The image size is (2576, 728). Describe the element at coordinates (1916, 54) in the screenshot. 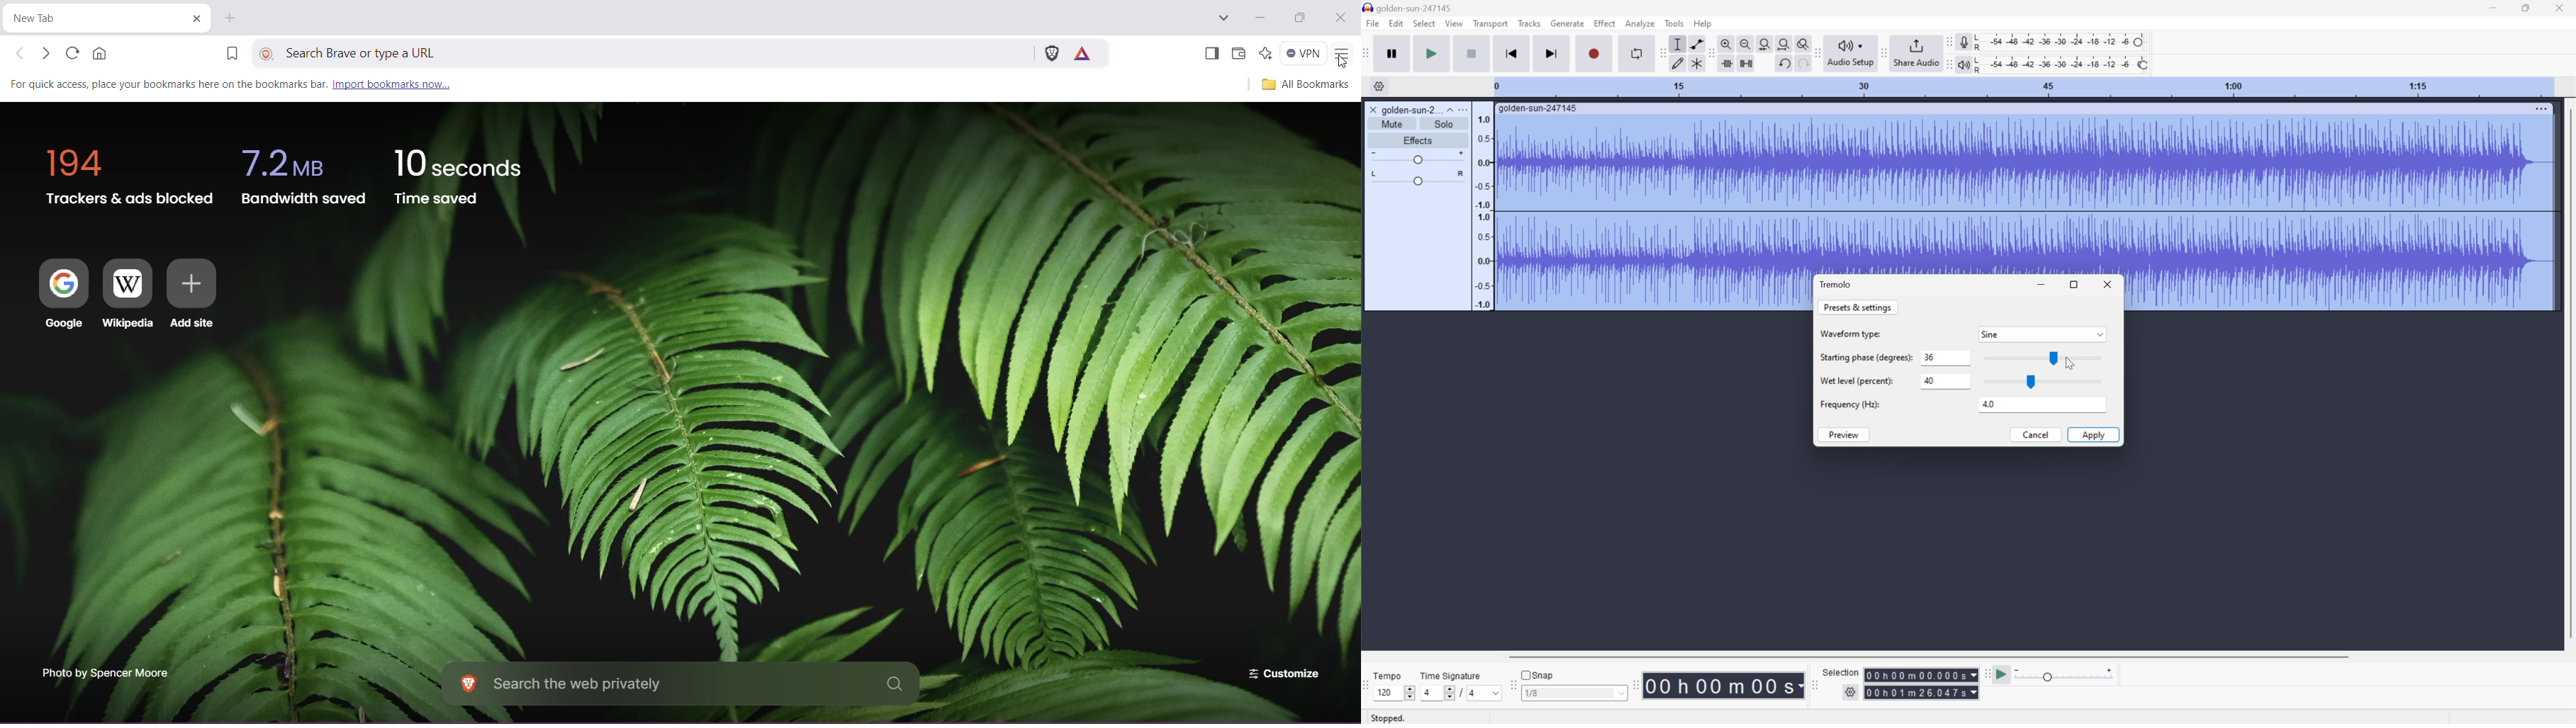

I see `Share audio` at that location.